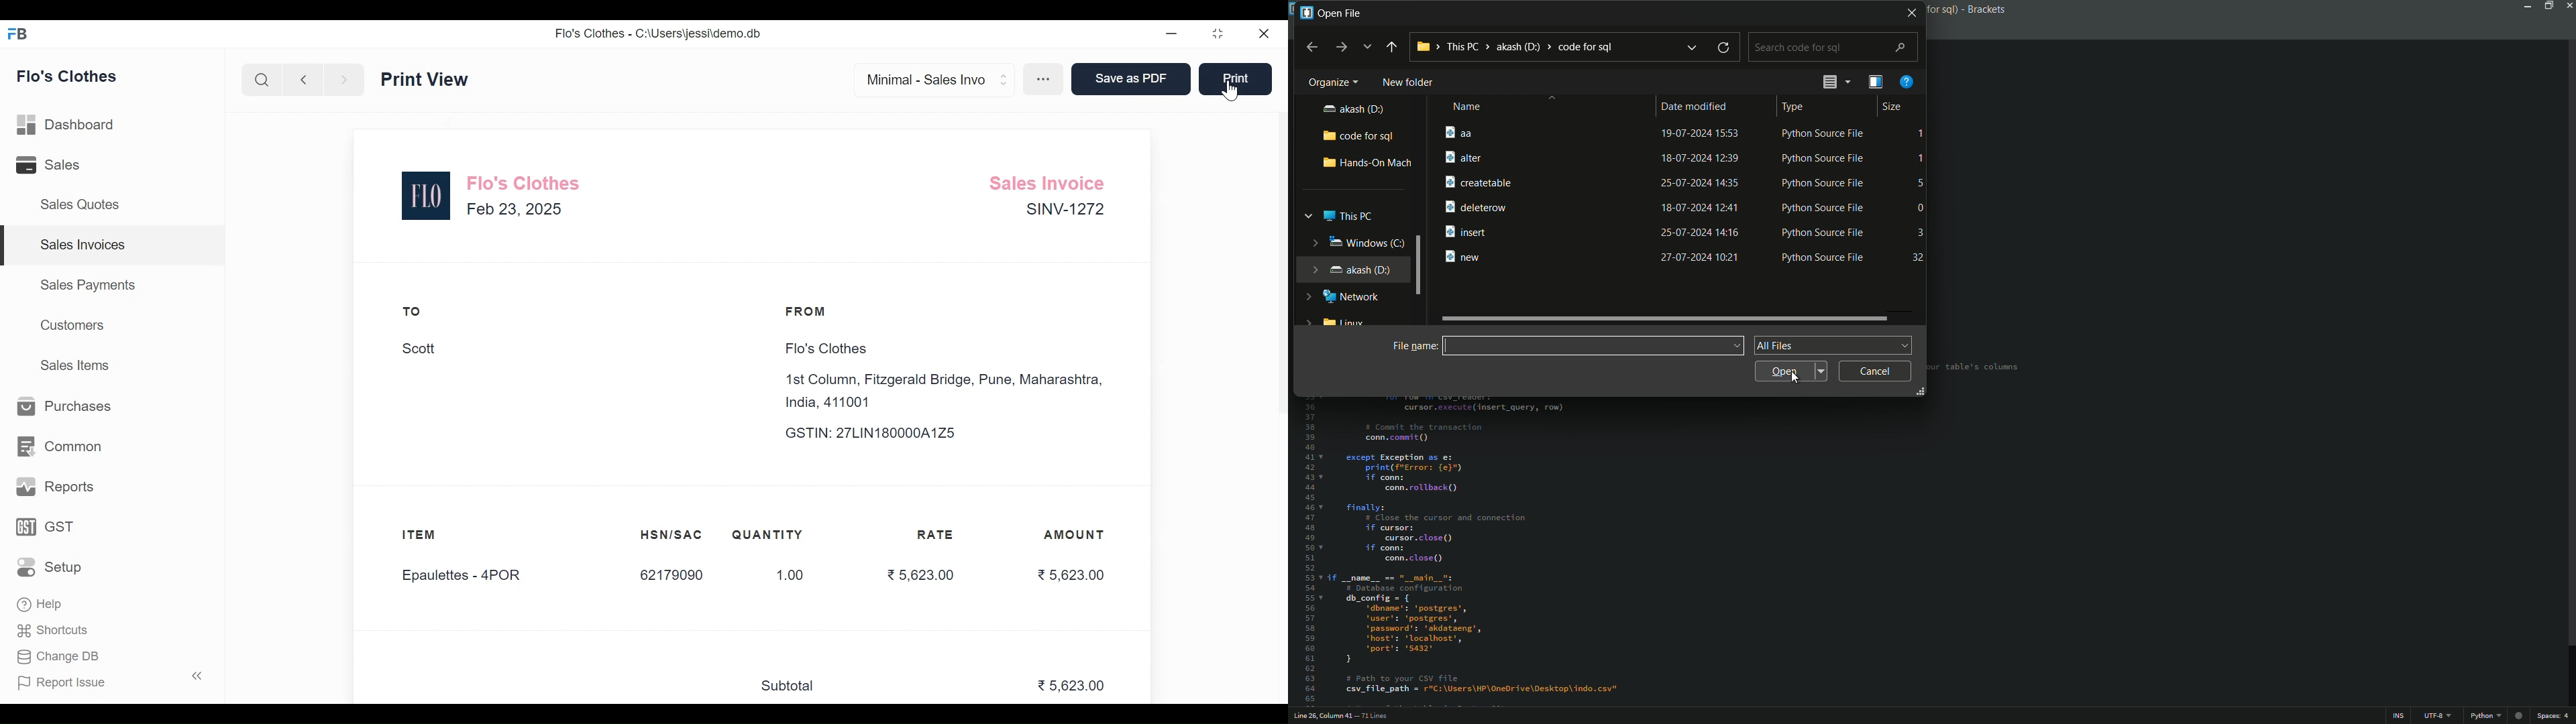 This screenshot has height=728, width=2576. I want to click on HSN/SAC, so click(672, 535).